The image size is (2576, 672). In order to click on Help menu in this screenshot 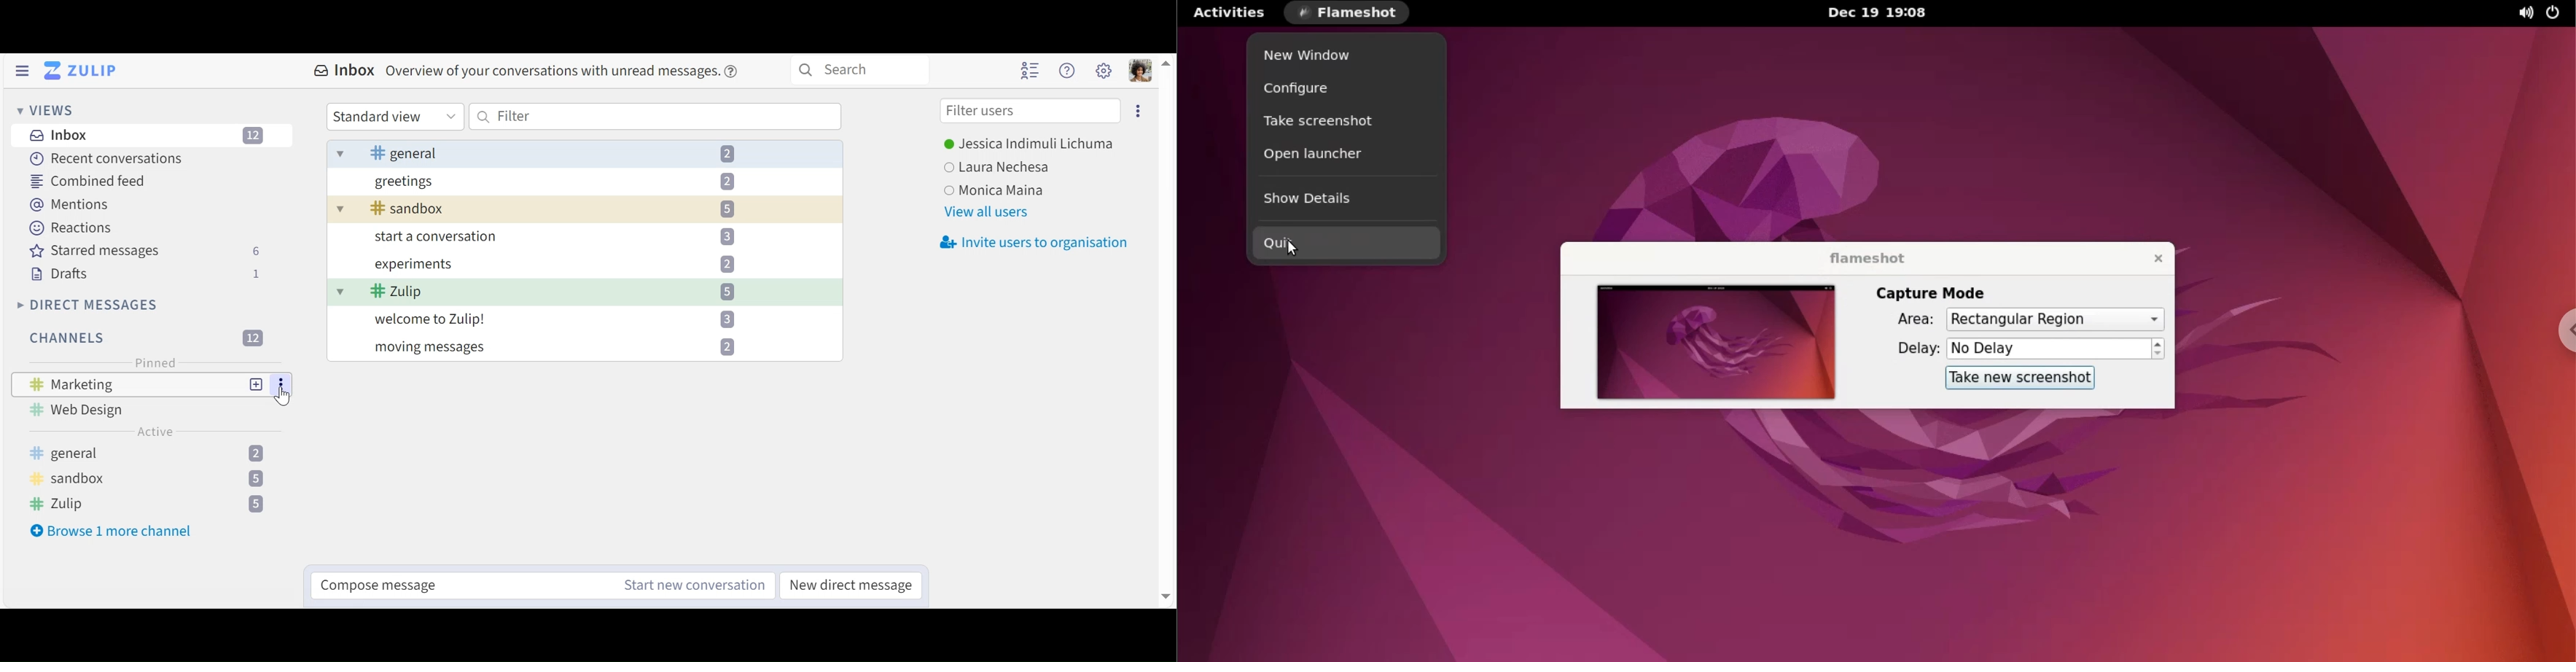, I will do `click(1069, 71)`.